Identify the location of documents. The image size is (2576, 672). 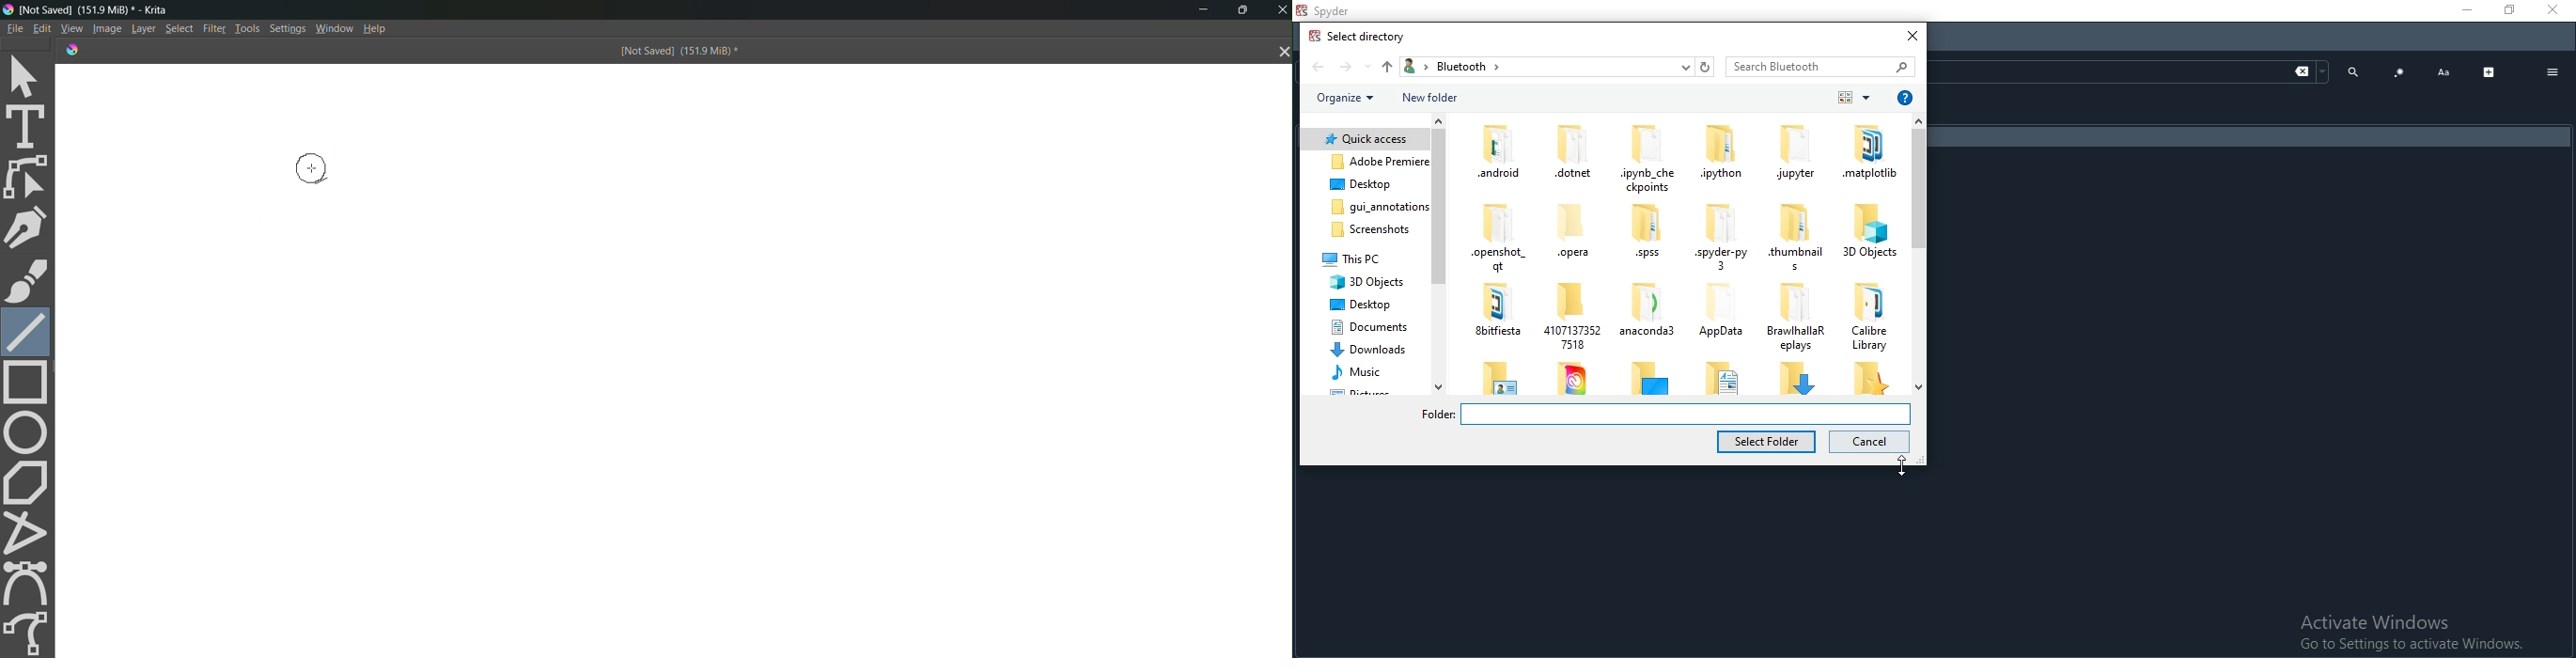
(1366, 325).